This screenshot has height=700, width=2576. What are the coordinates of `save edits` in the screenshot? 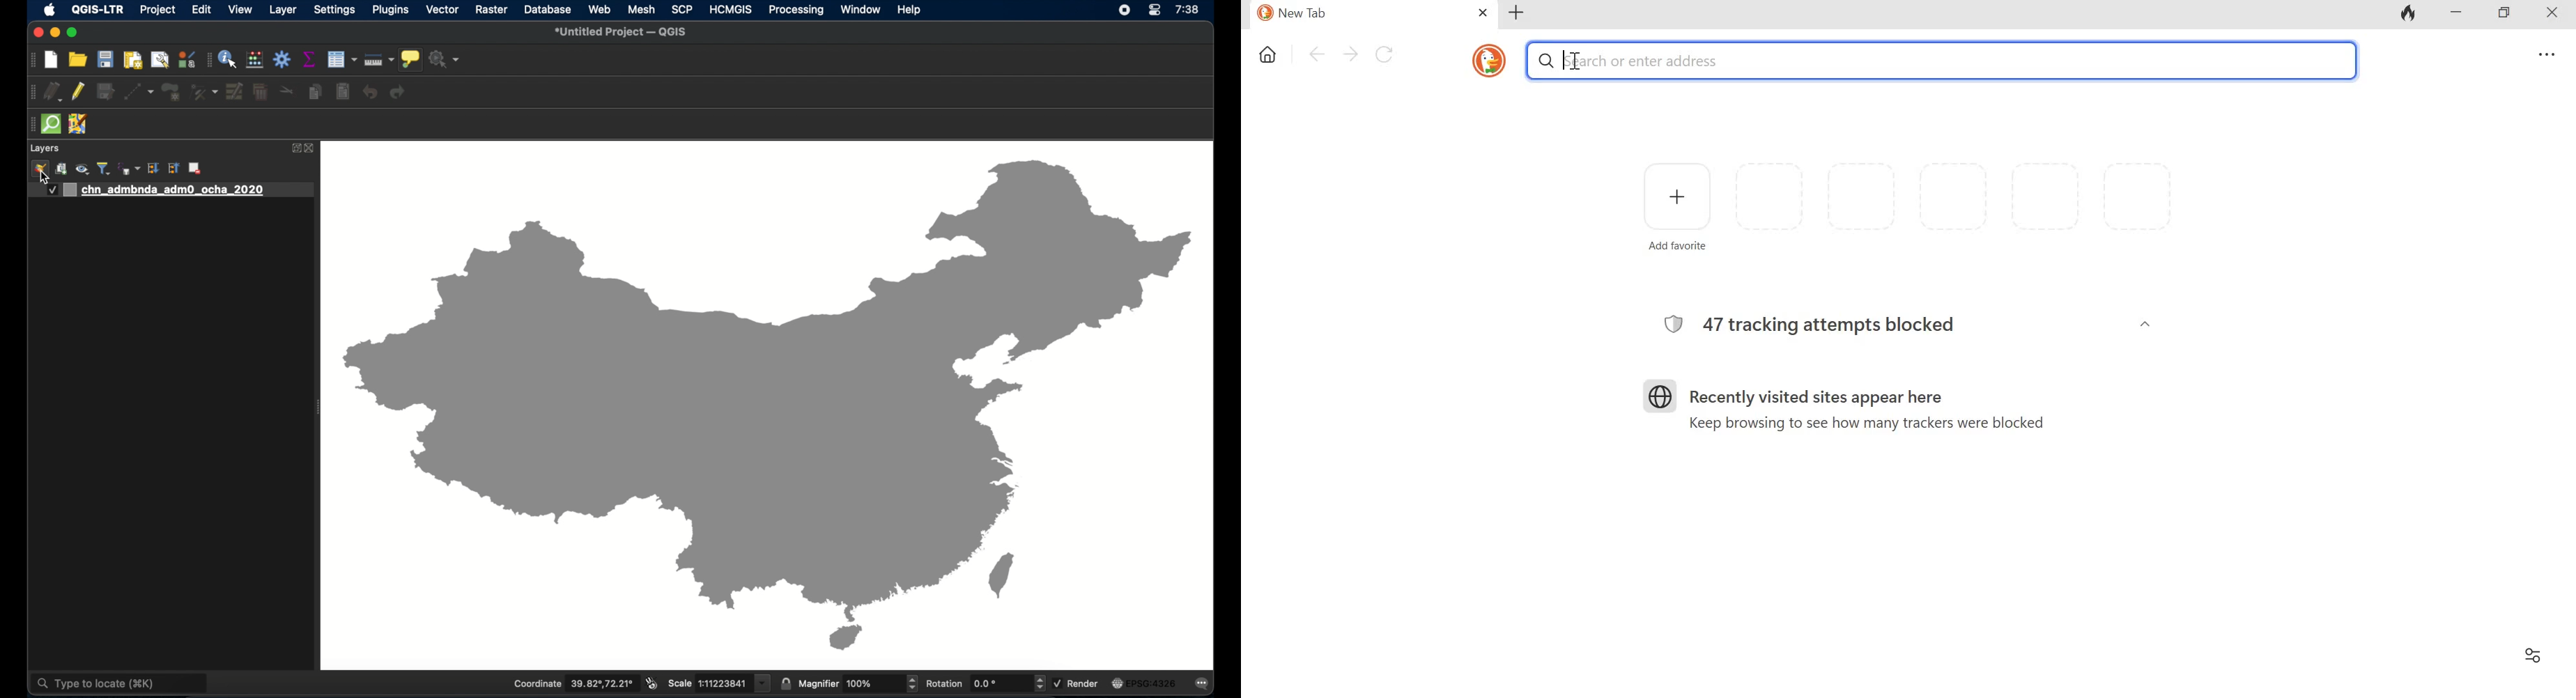 It's located at (106, 92).